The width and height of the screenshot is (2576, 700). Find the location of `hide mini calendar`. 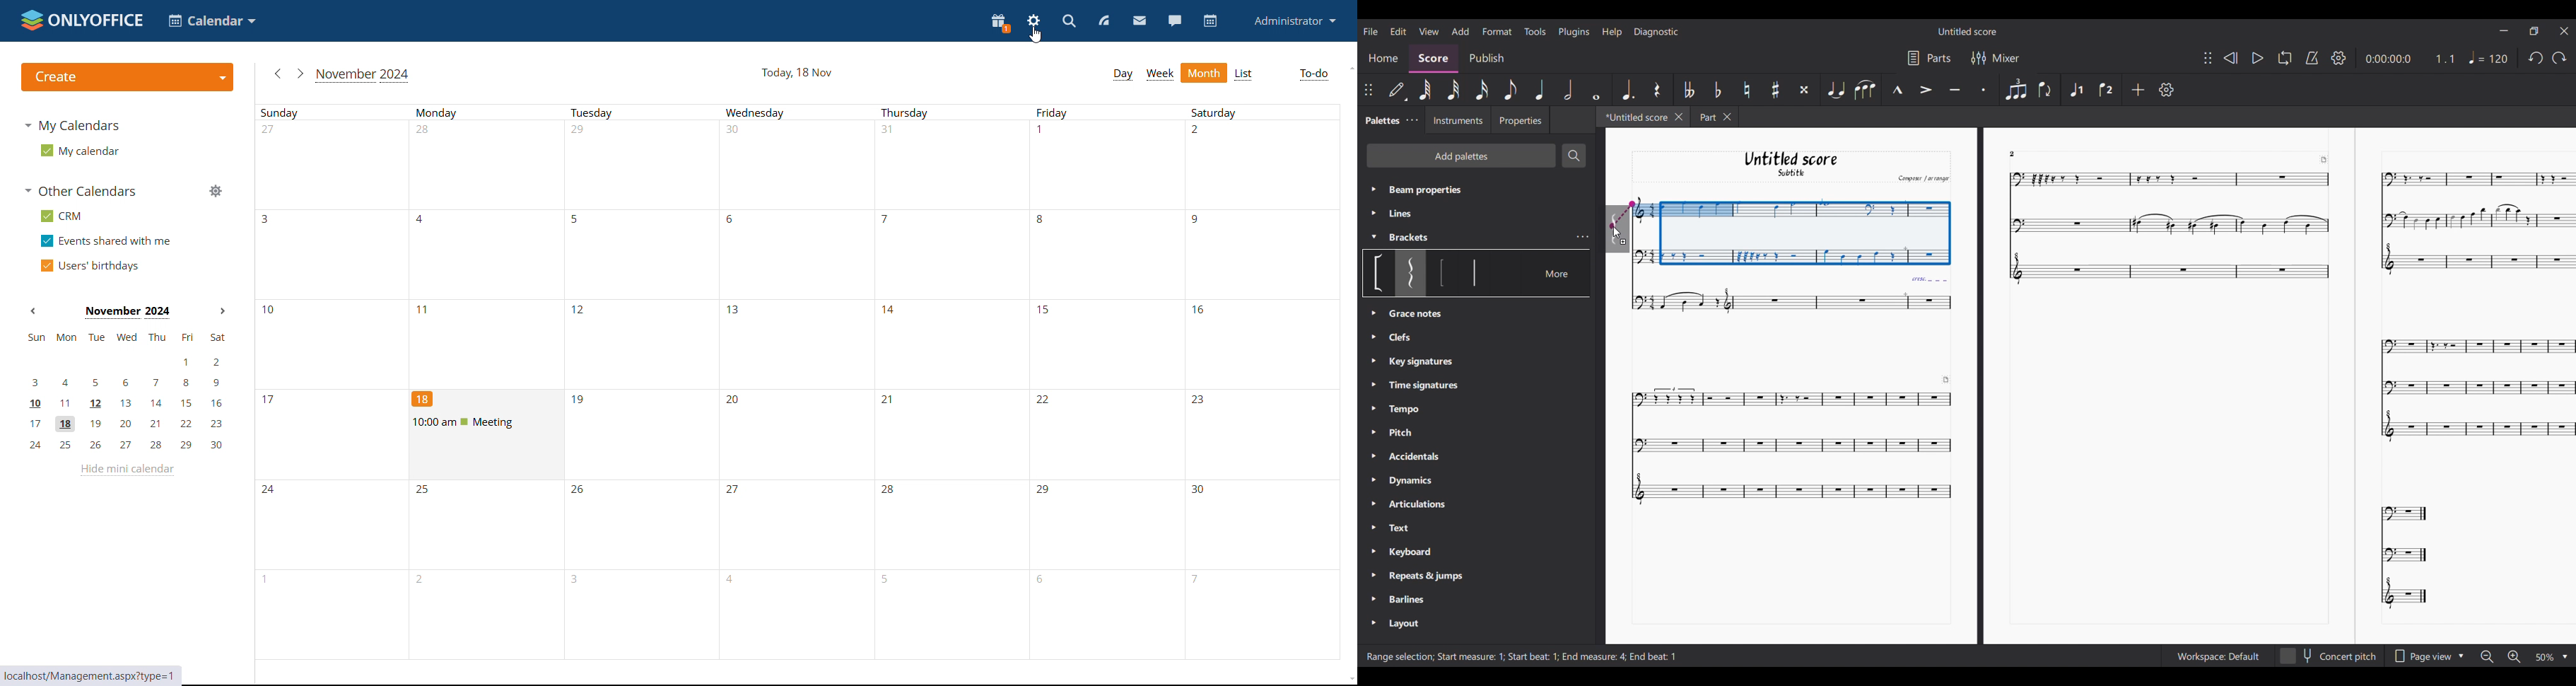

hide mini calendar is located at coordinates (127, 470).